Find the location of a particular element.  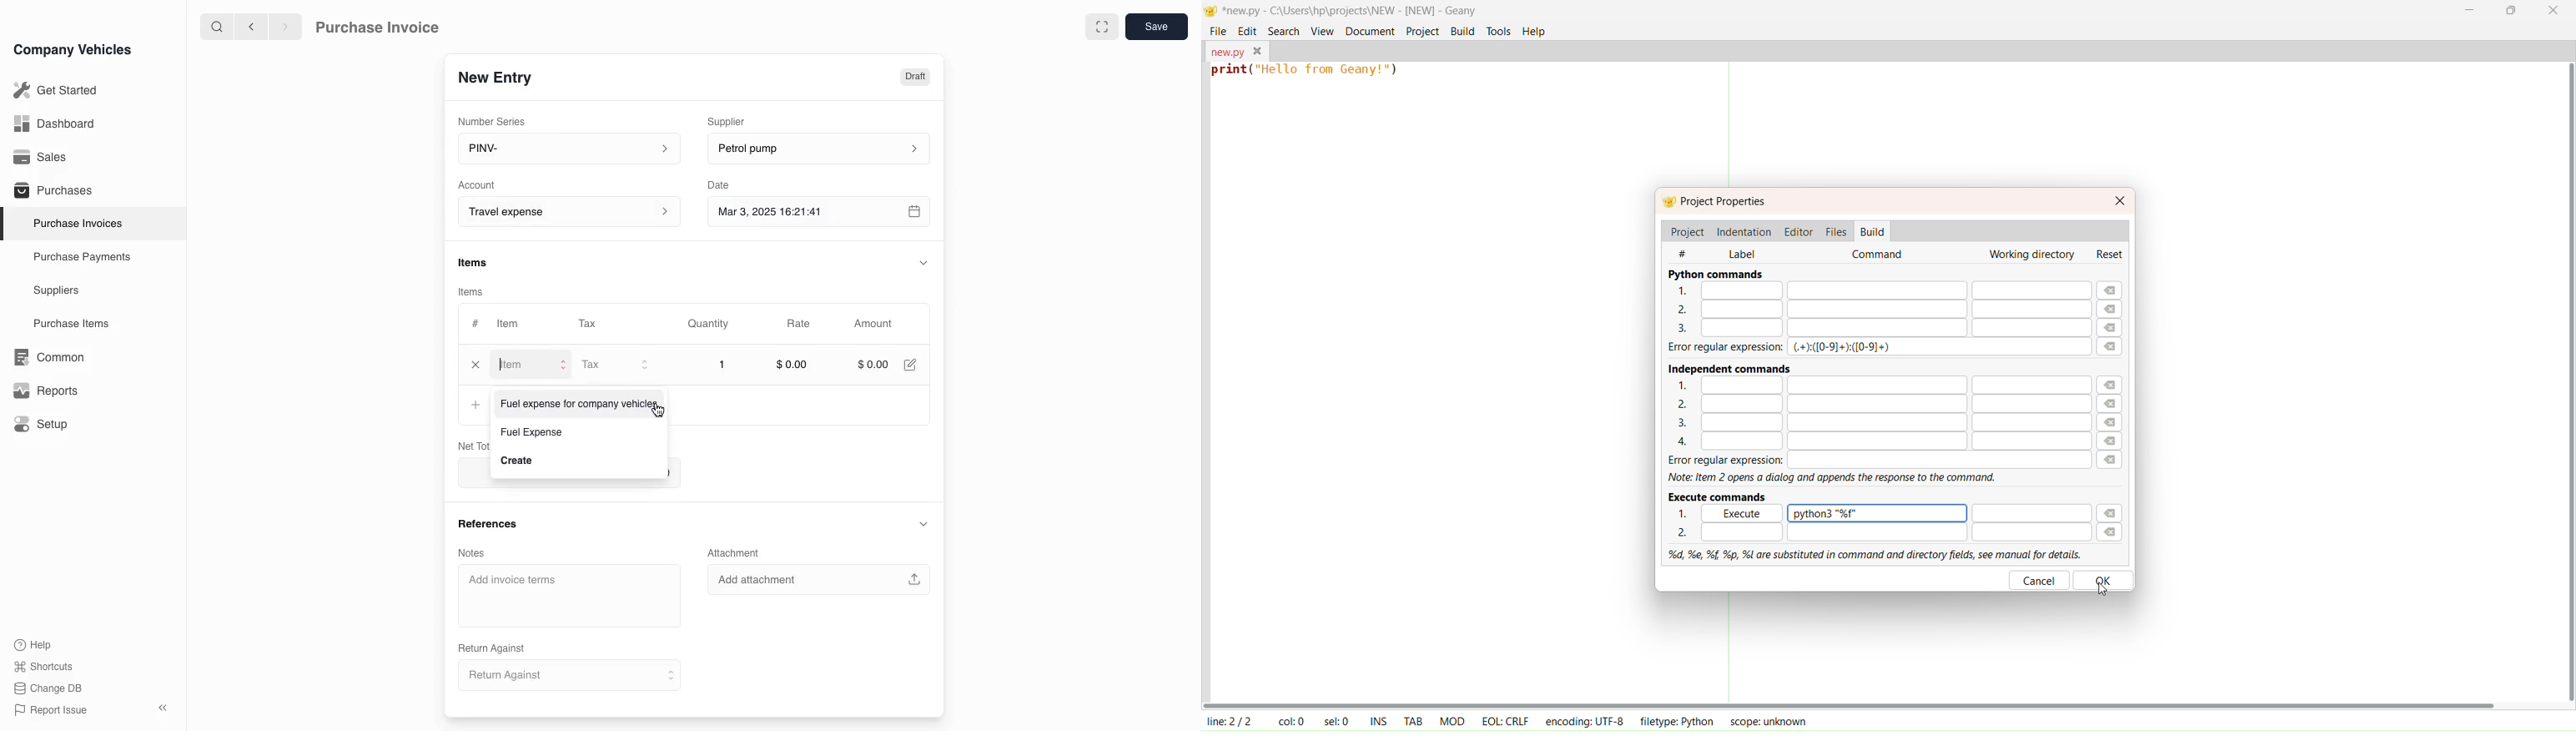

$000 is located at coordinates (873, 366).